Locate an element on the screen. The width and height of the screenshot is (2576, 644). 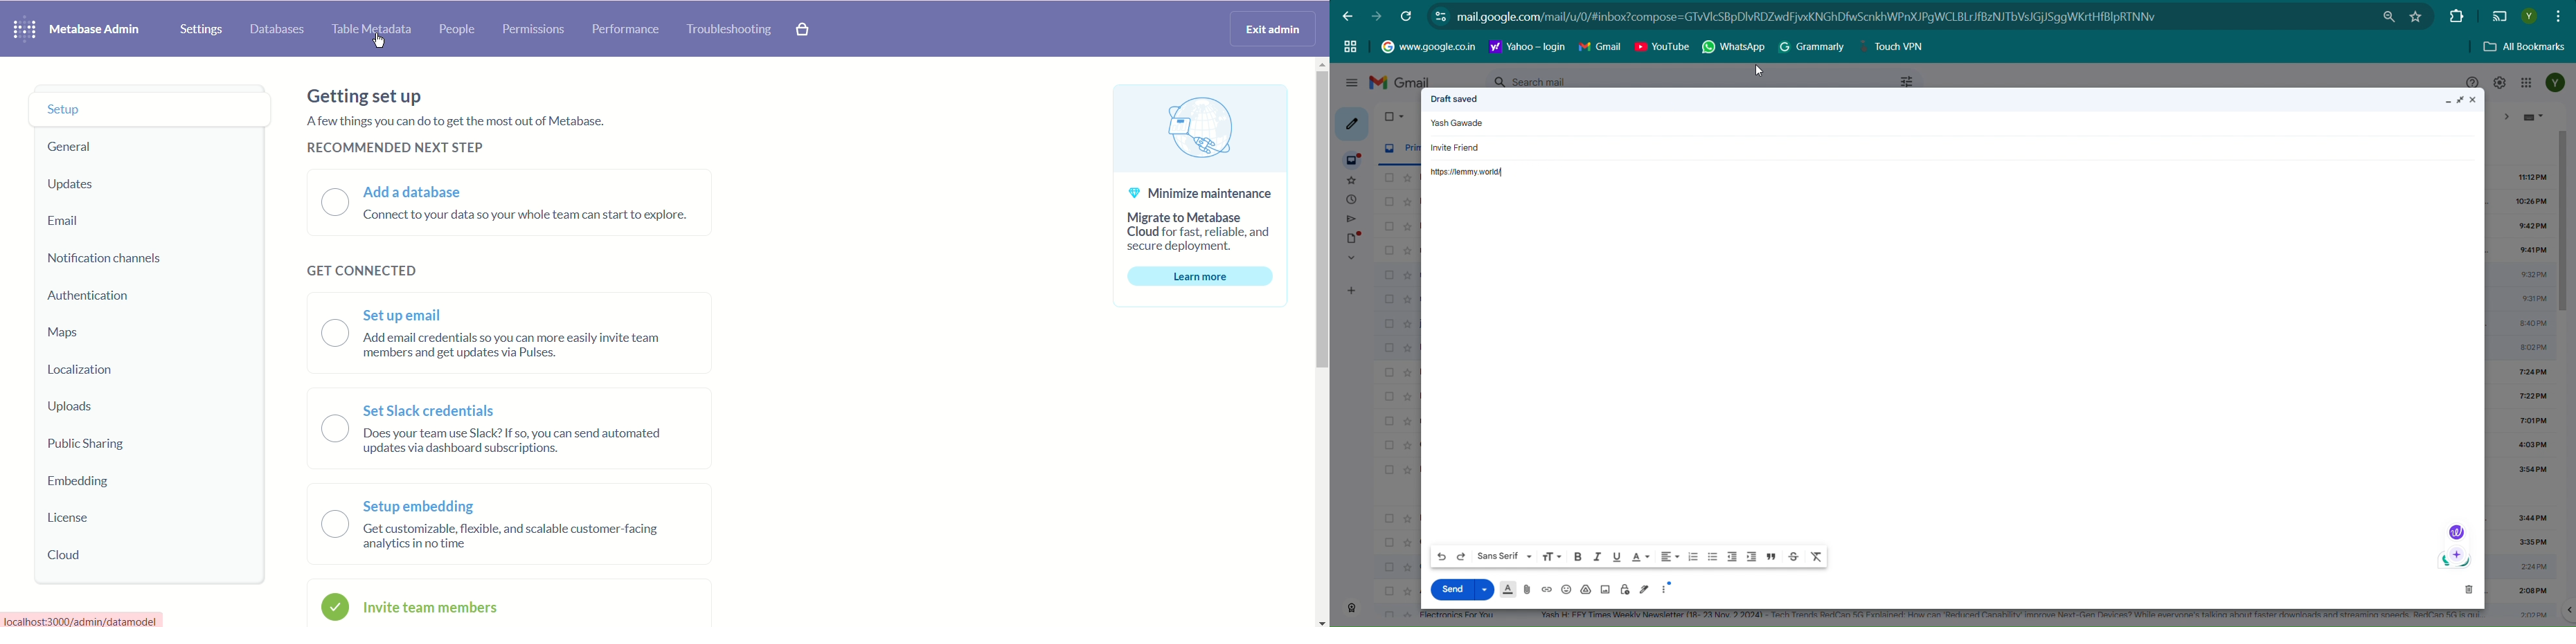
back is located at coordinates (1348, 16).